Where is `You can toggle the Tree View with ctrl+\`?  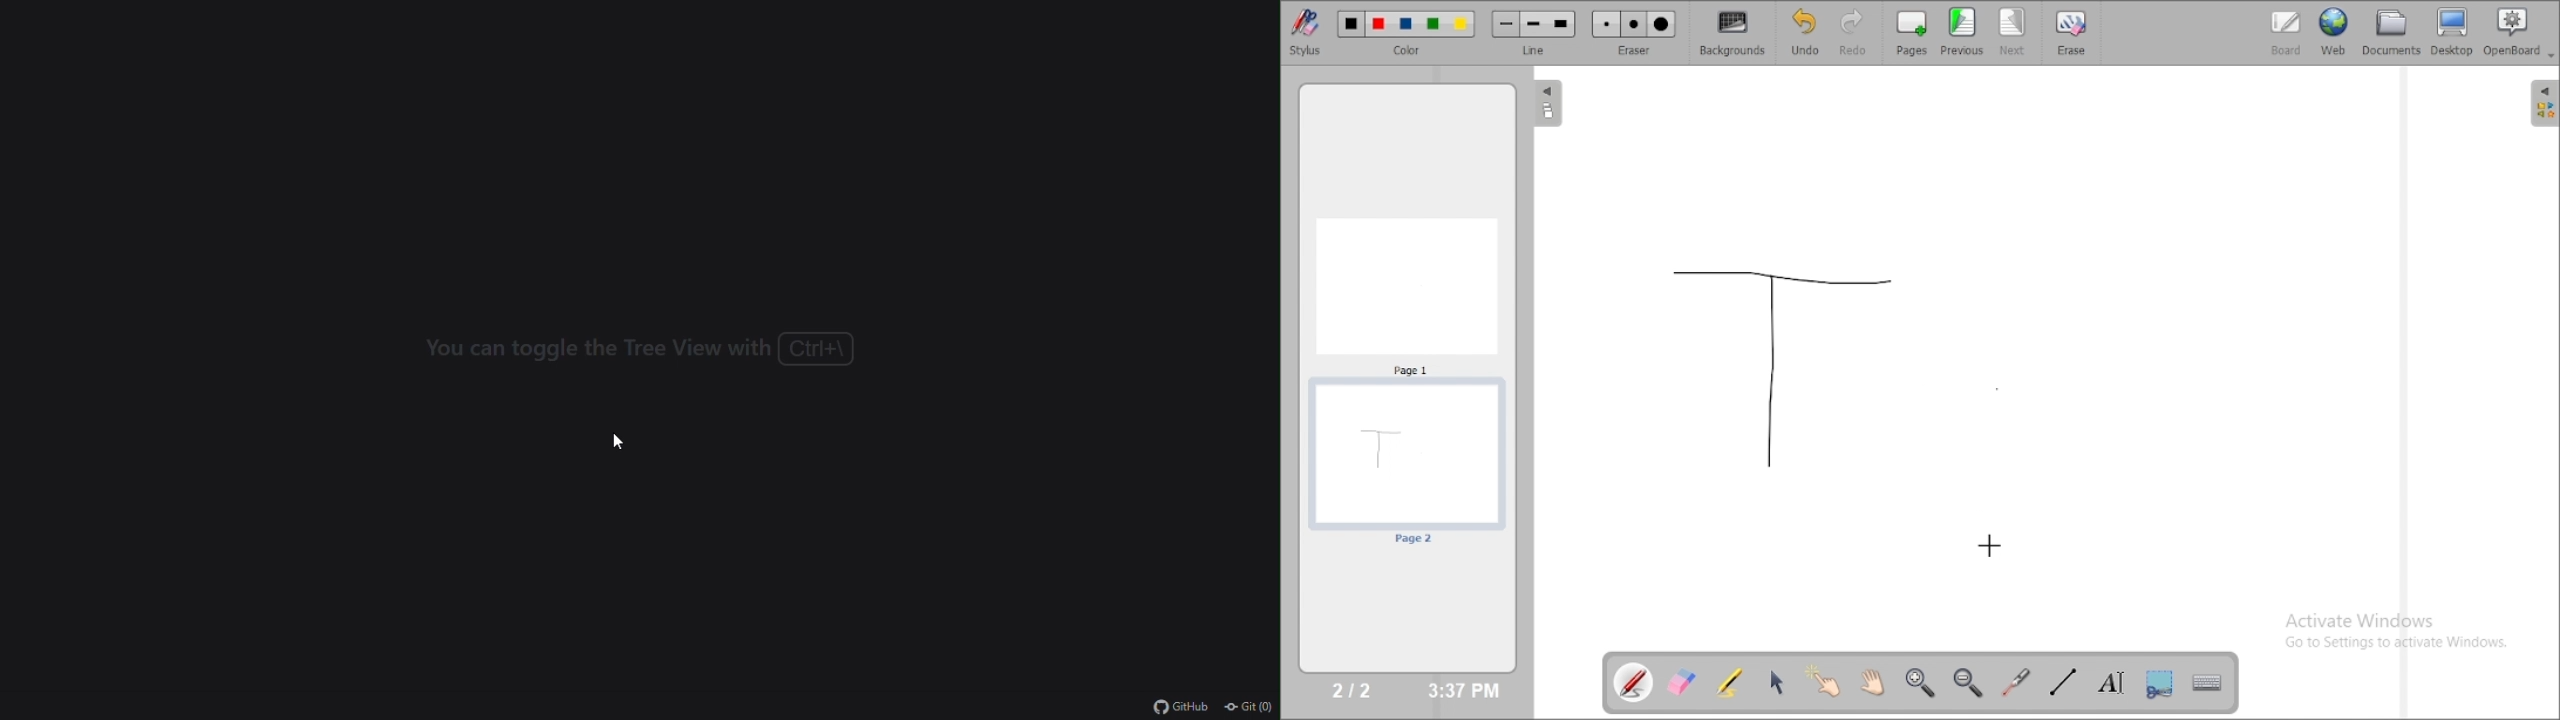 You can toggle the Tree View with ctrl+\ is located at coordinates (638, 347).